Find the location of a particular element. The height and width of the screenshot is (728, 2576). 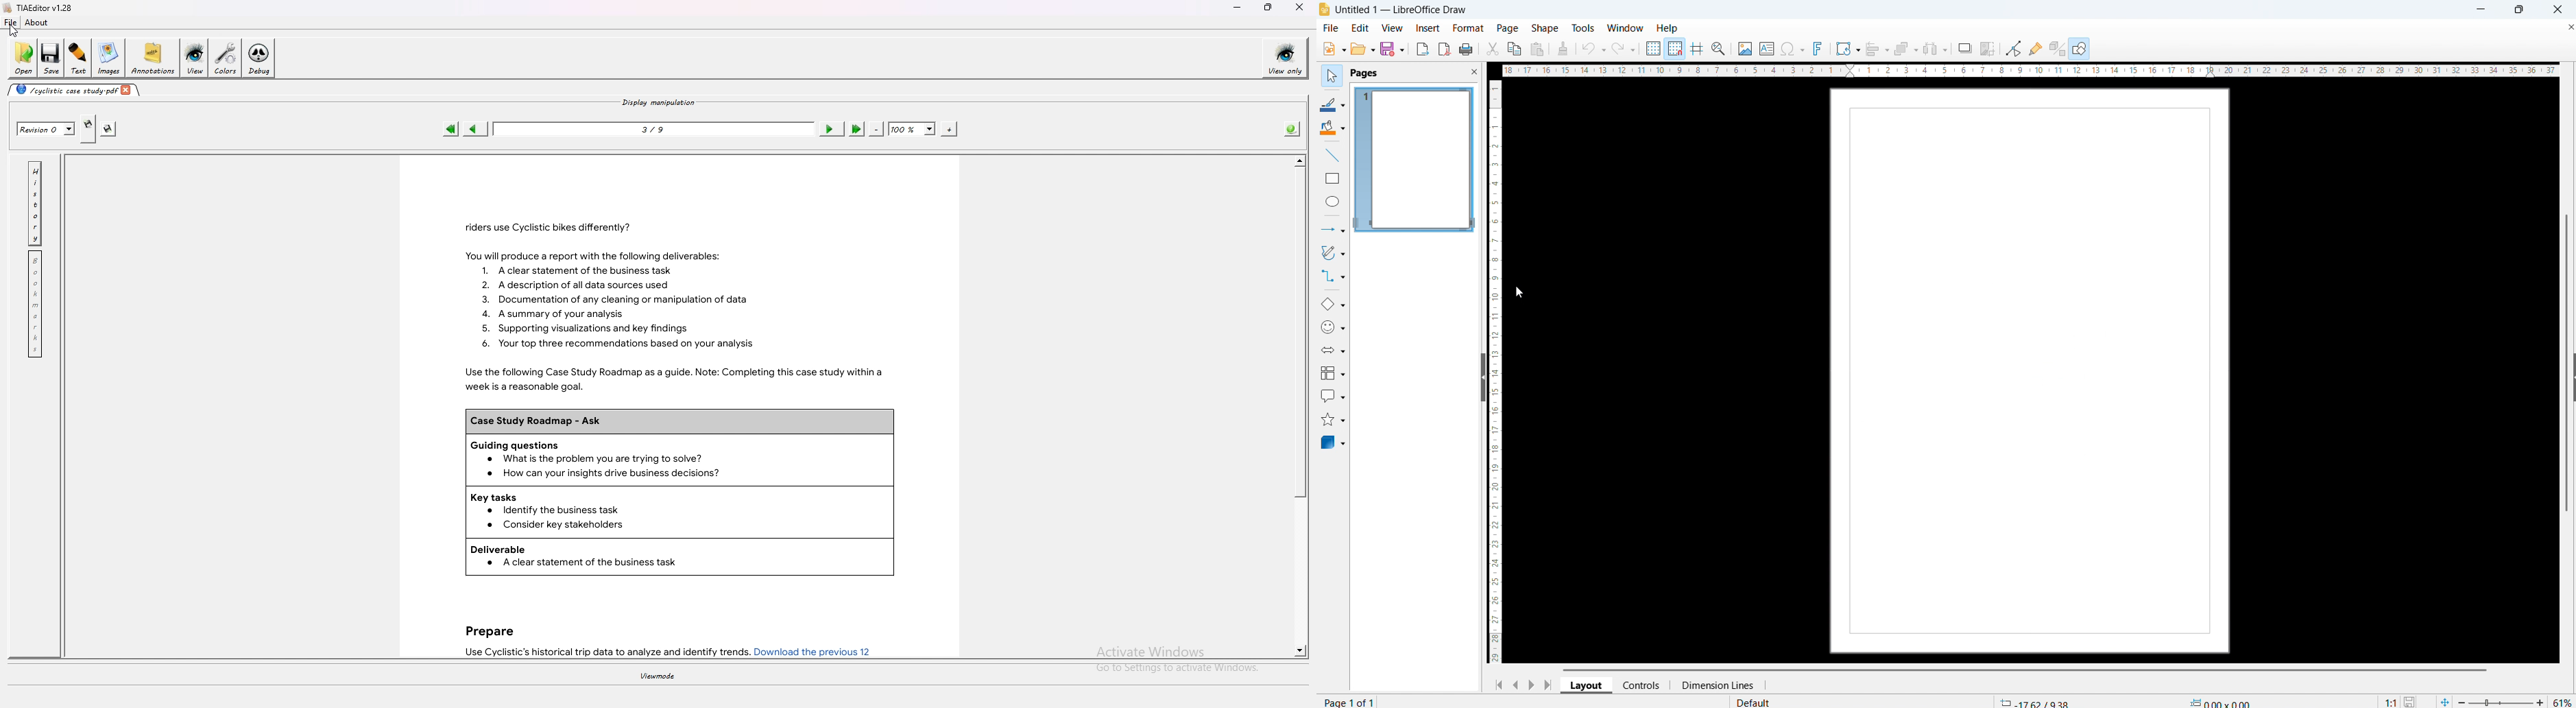

close pane is located at coordinates (1474, 71).